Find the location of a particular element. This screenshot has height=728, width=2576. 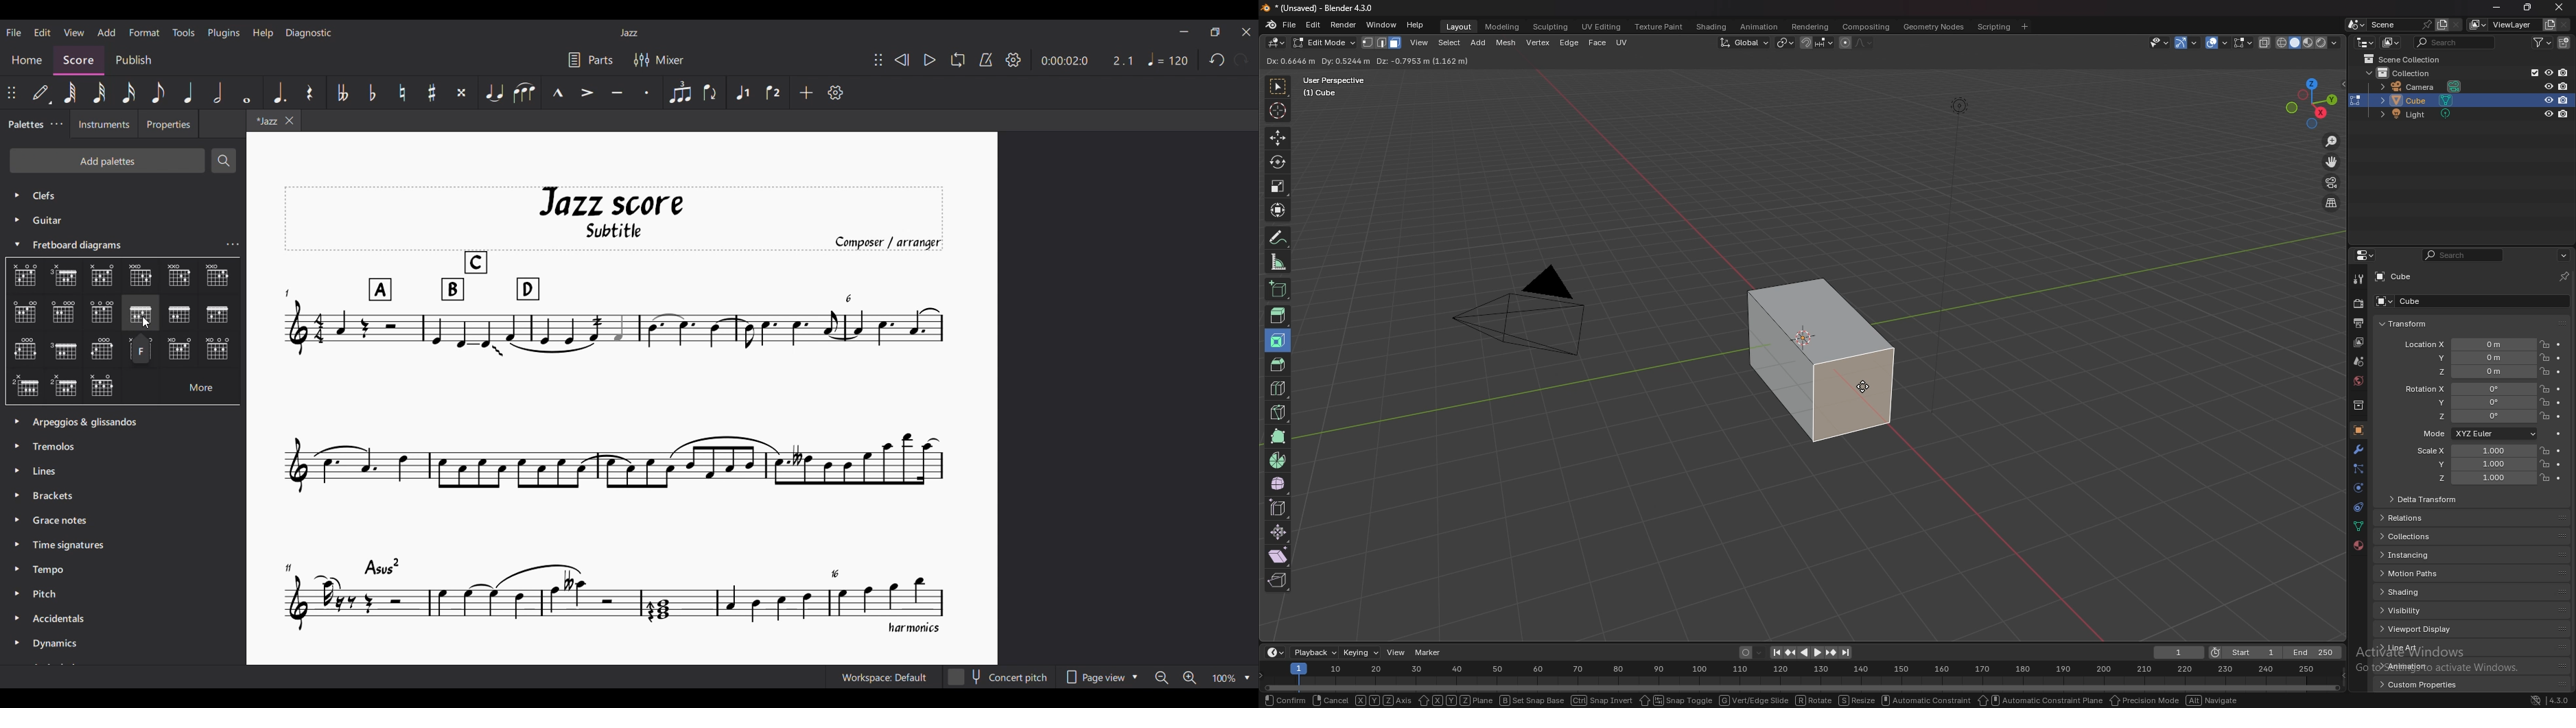

Page view options is located at coordinates (1100, 677).